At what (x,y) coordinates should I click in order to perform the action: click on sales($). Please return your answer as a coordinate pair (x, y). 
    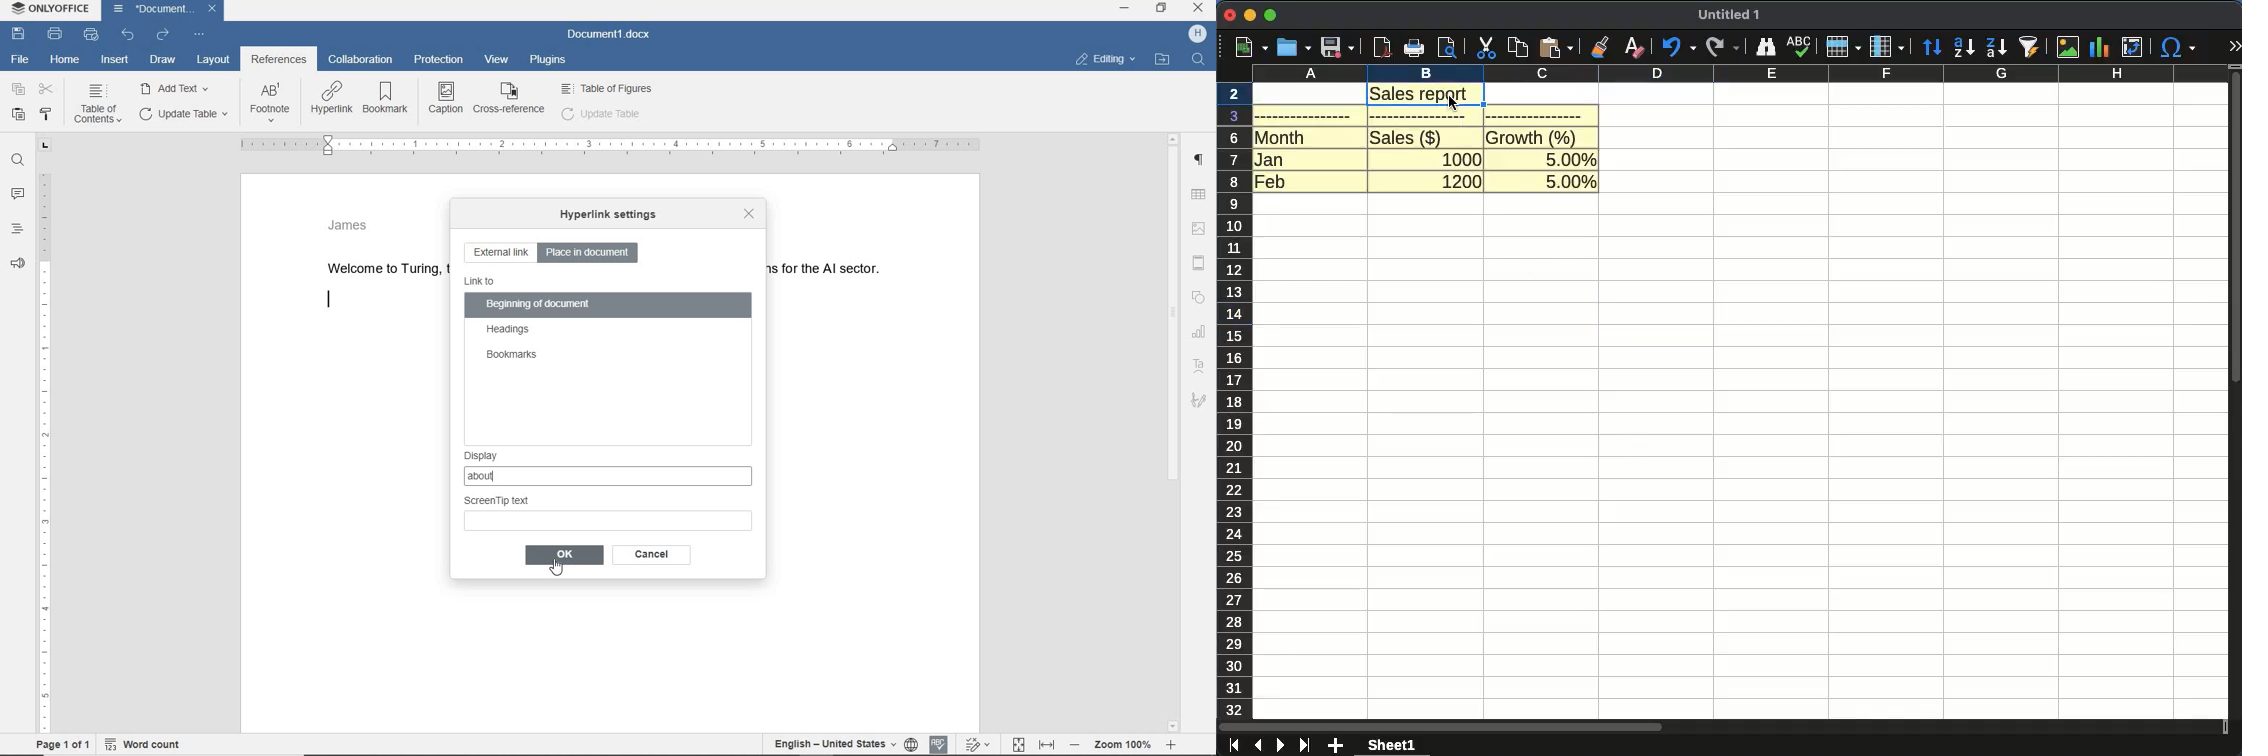
    Looking at the image, I should click on (1406, 137).